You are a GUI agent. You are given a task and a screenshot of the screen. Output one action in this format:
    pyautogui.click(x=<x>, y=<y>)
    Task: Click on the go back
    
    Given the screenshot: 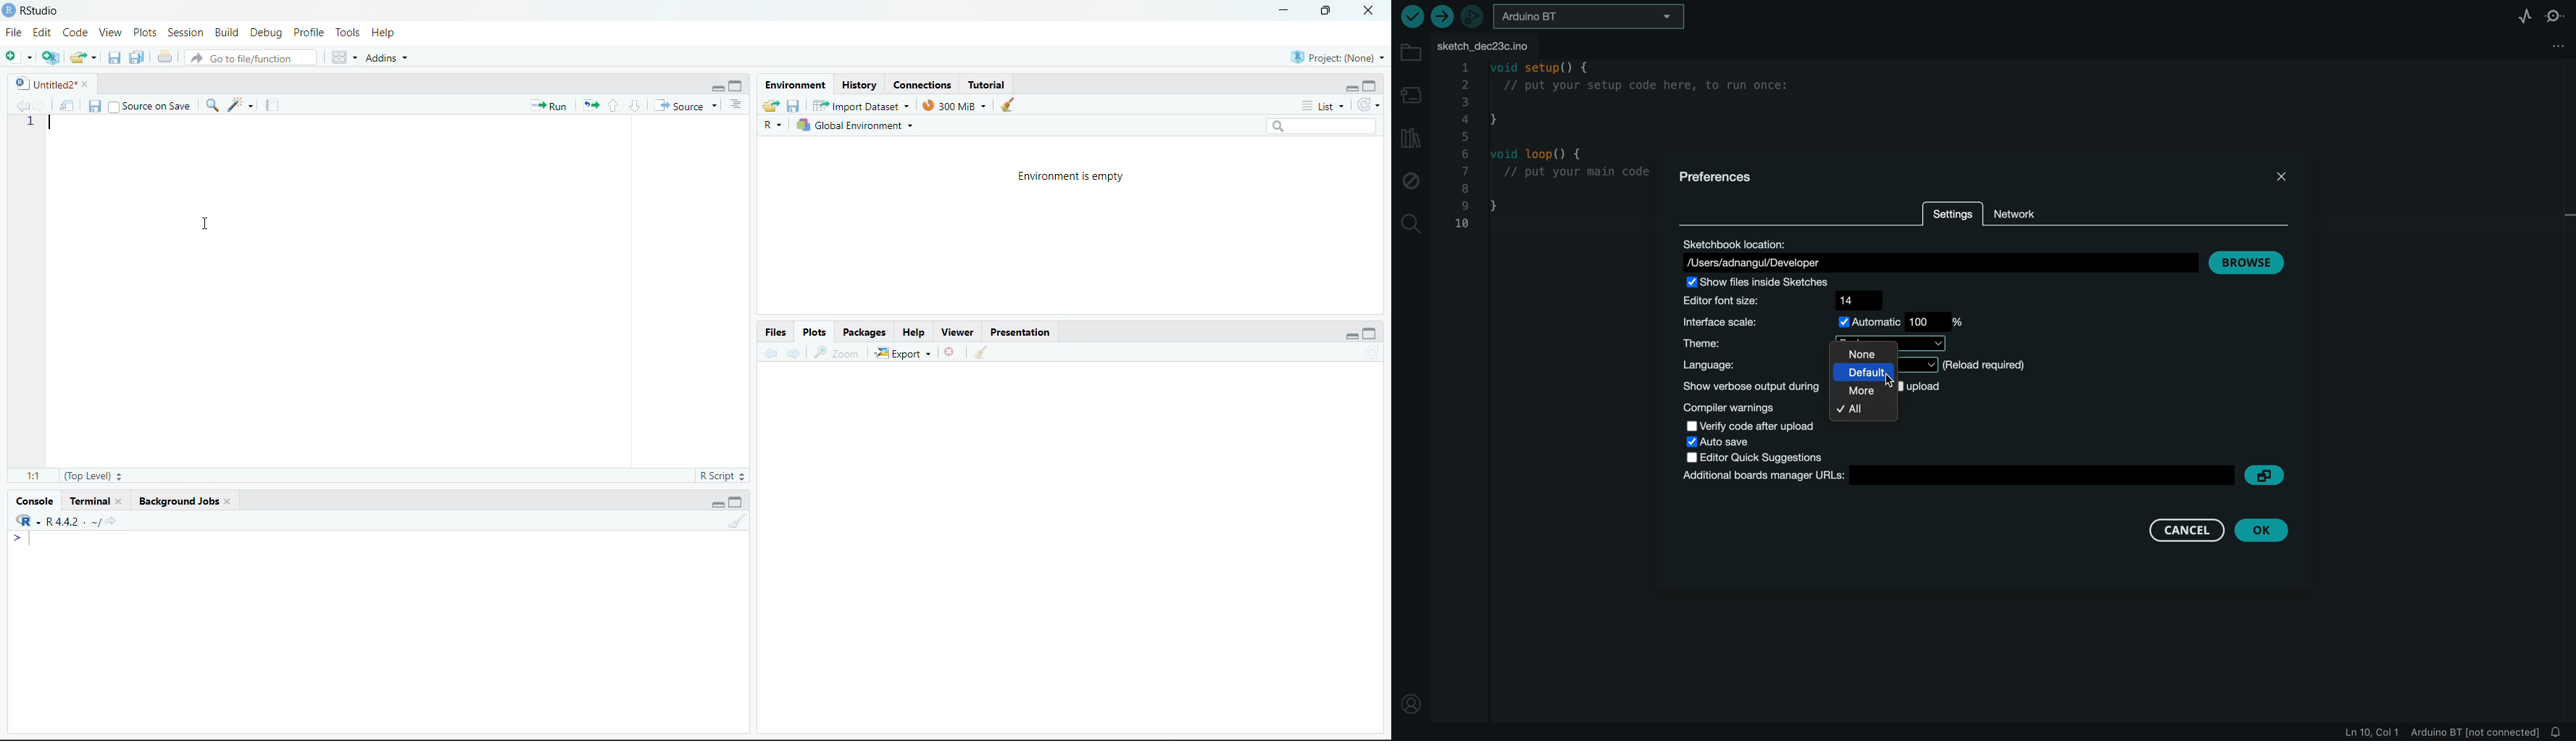 What is the action you would take?
    pyautogui.click(x=767, y=355)
    